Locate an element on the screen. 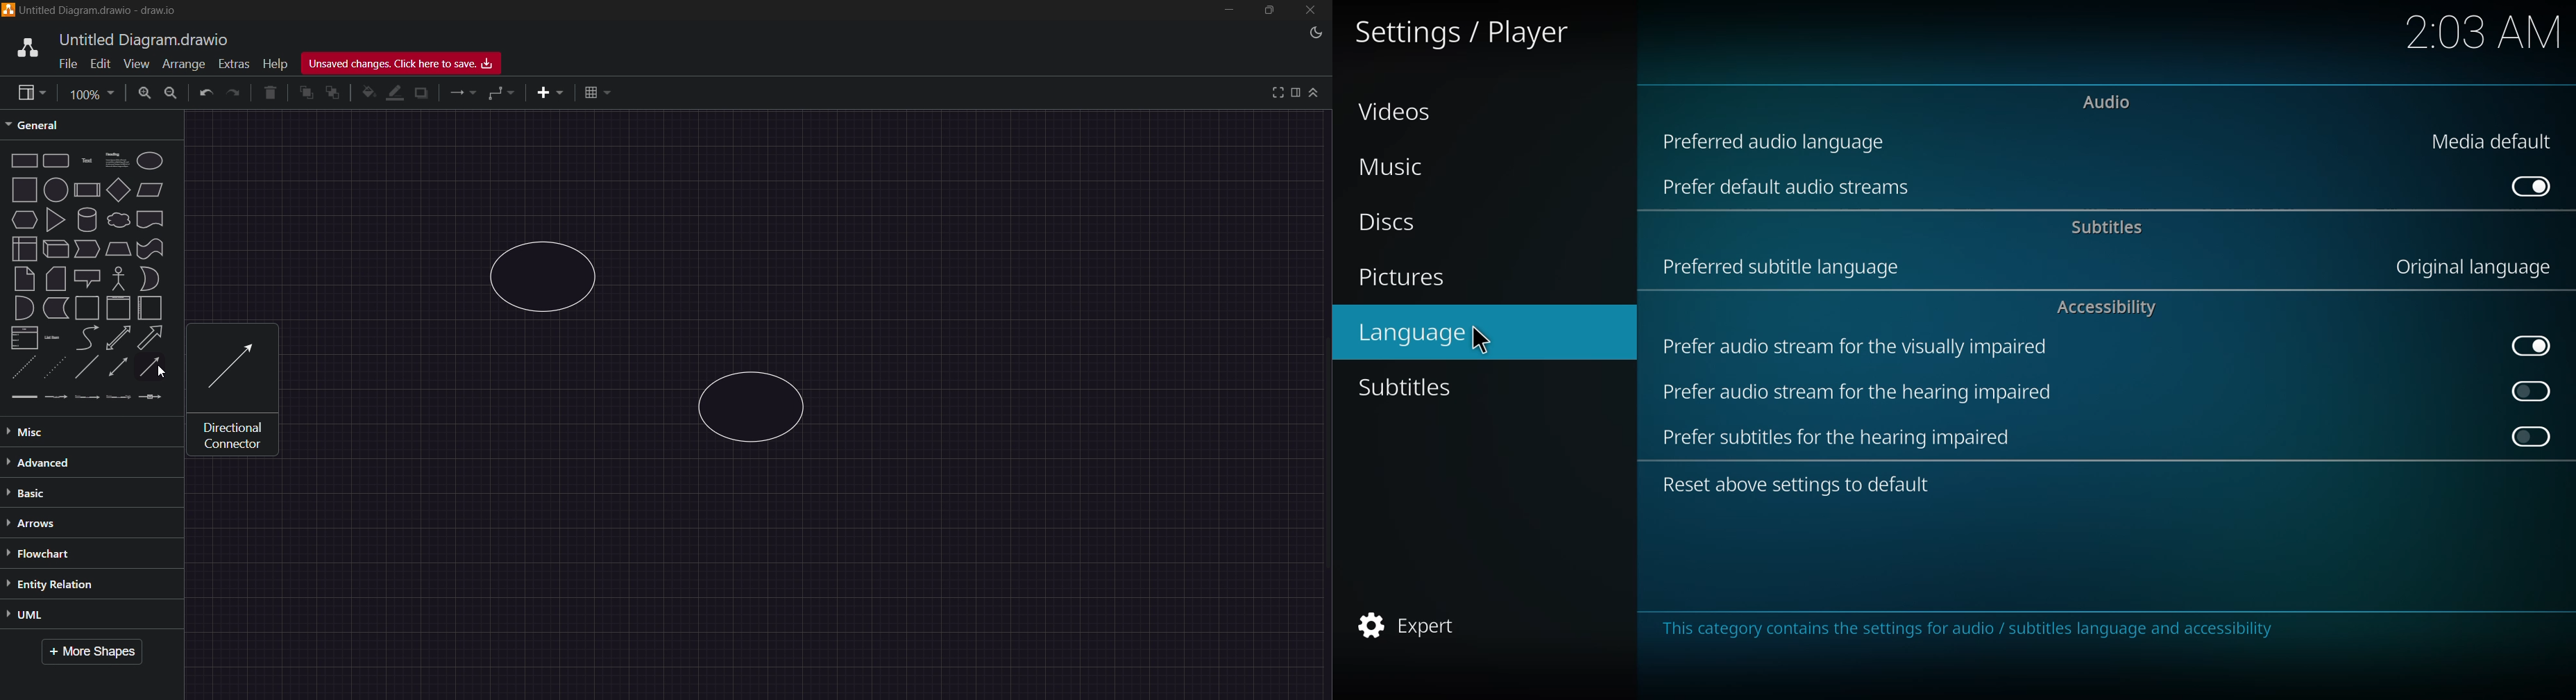 The width and height of the screenshot is (2576, 700). to back is located at coordinates (330, 94).